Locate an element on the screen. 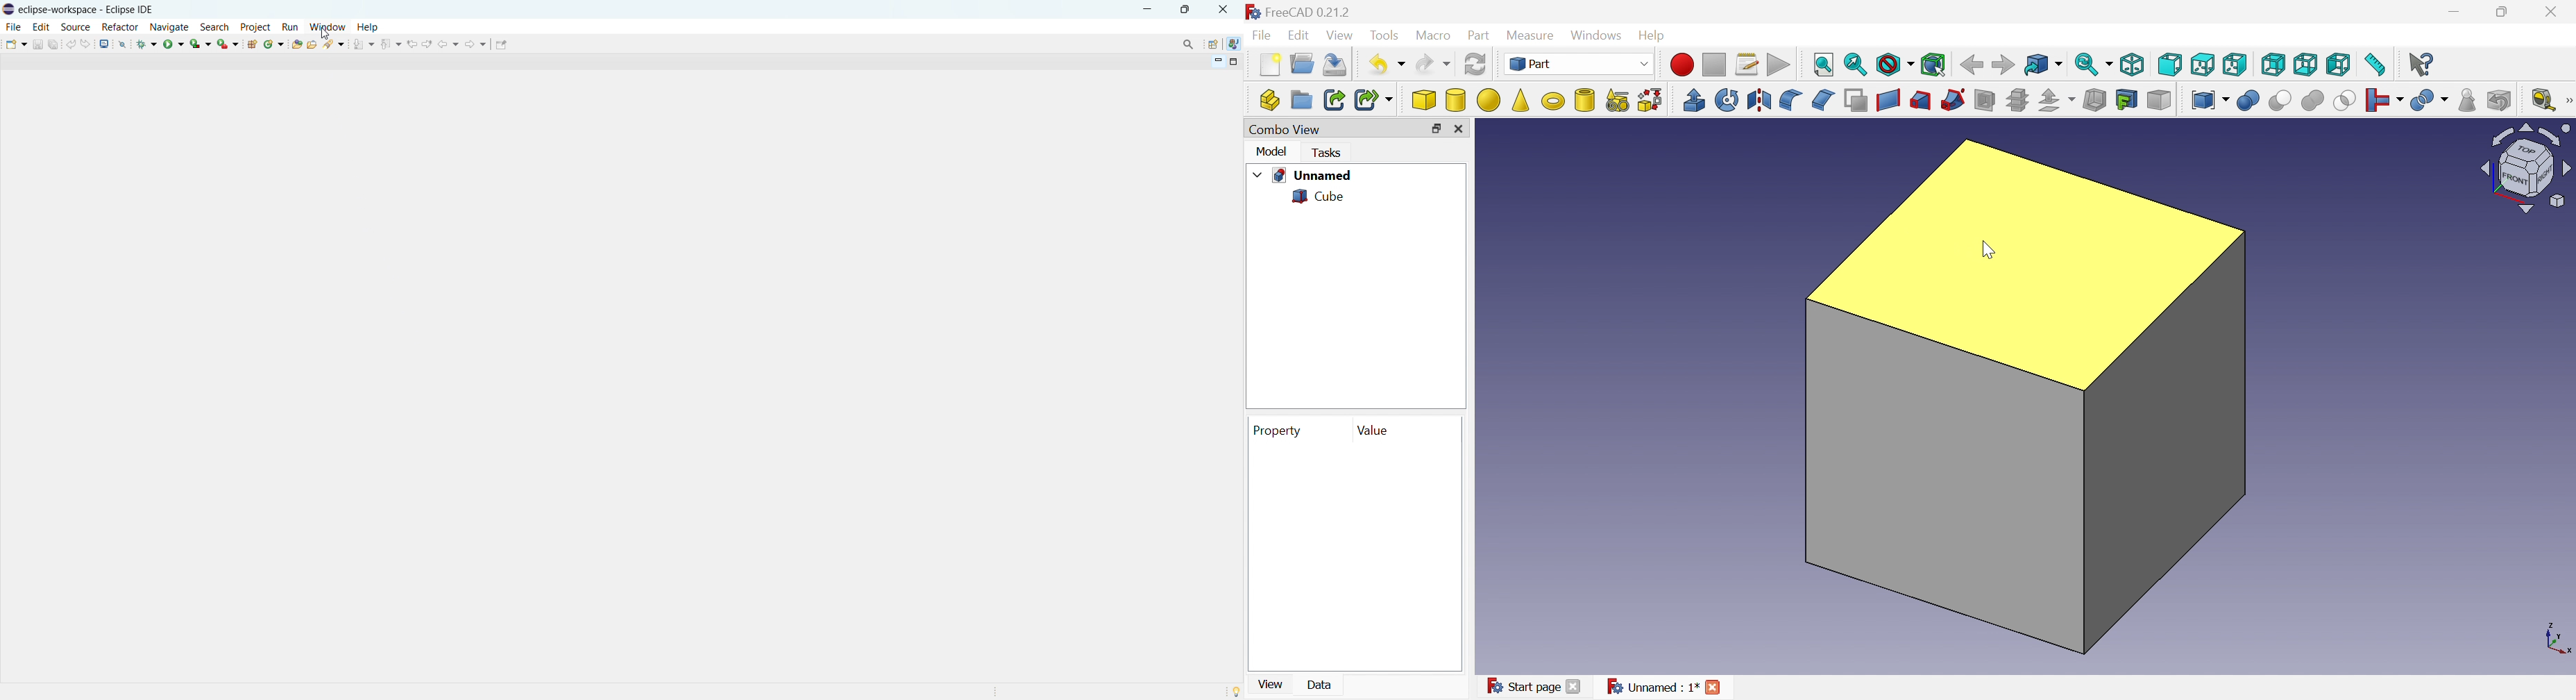 The width and height of the screenshot is (2576, 700). run is located at coordinates (174, 43).